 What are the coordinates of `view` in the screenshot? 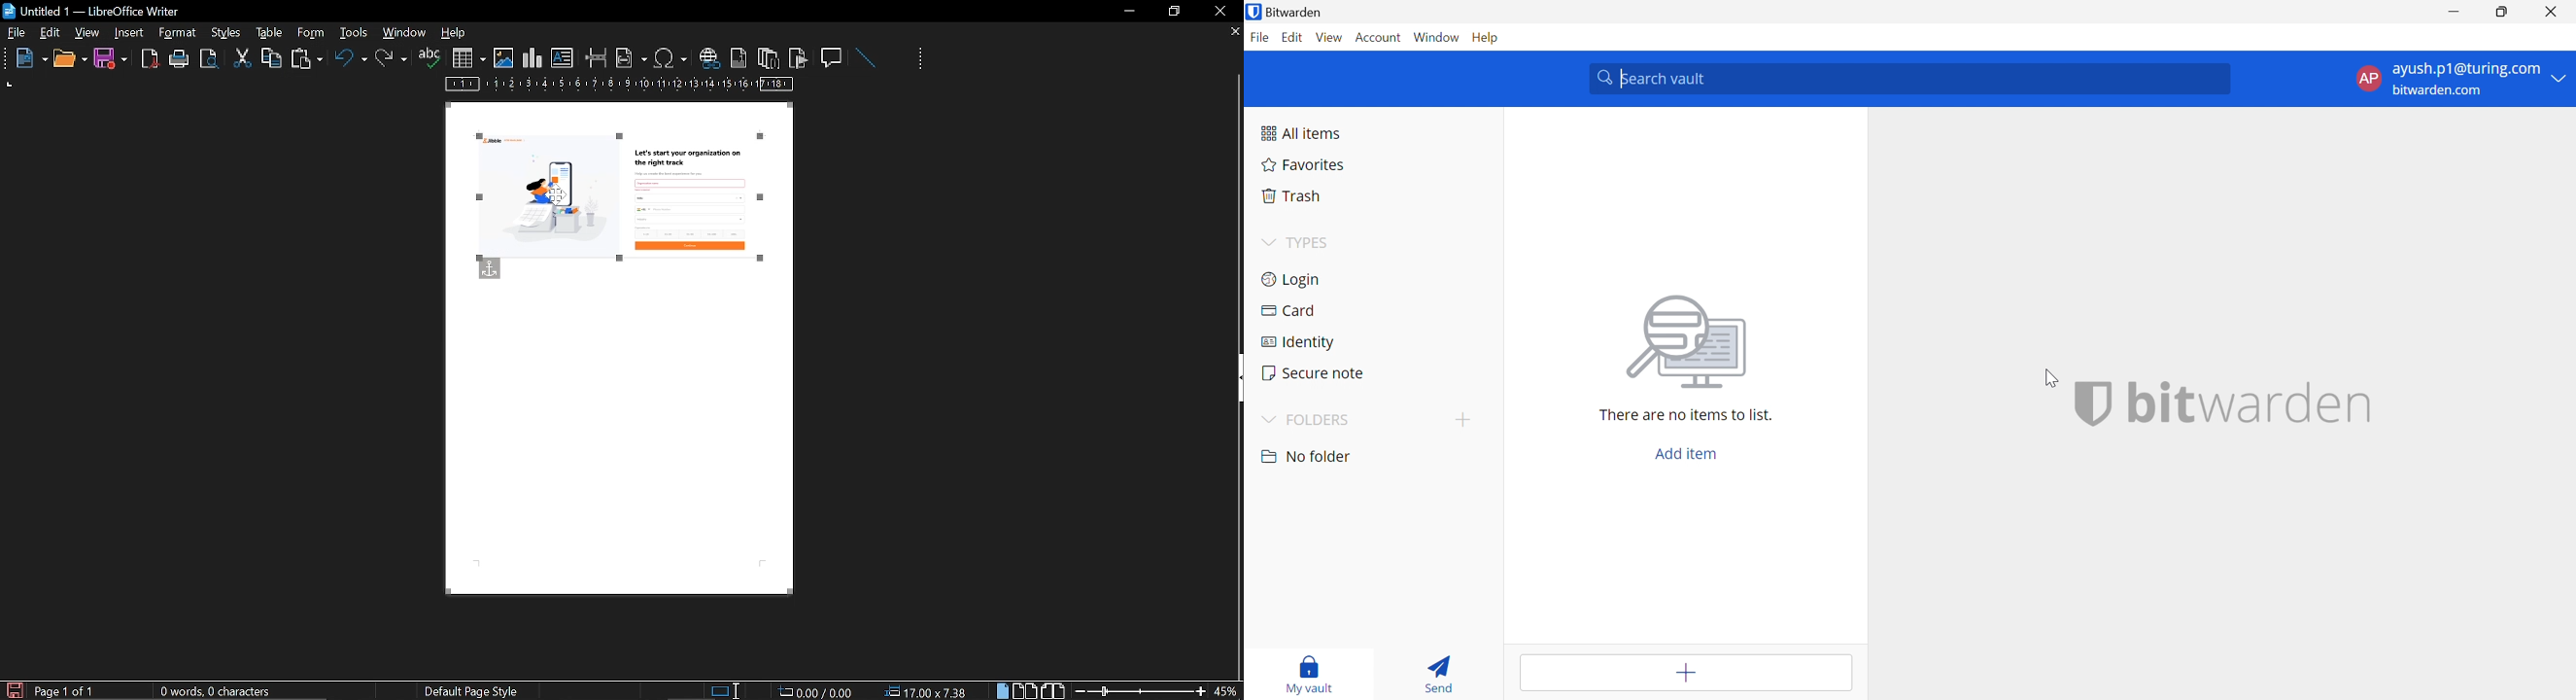 It's located at (88, 32).